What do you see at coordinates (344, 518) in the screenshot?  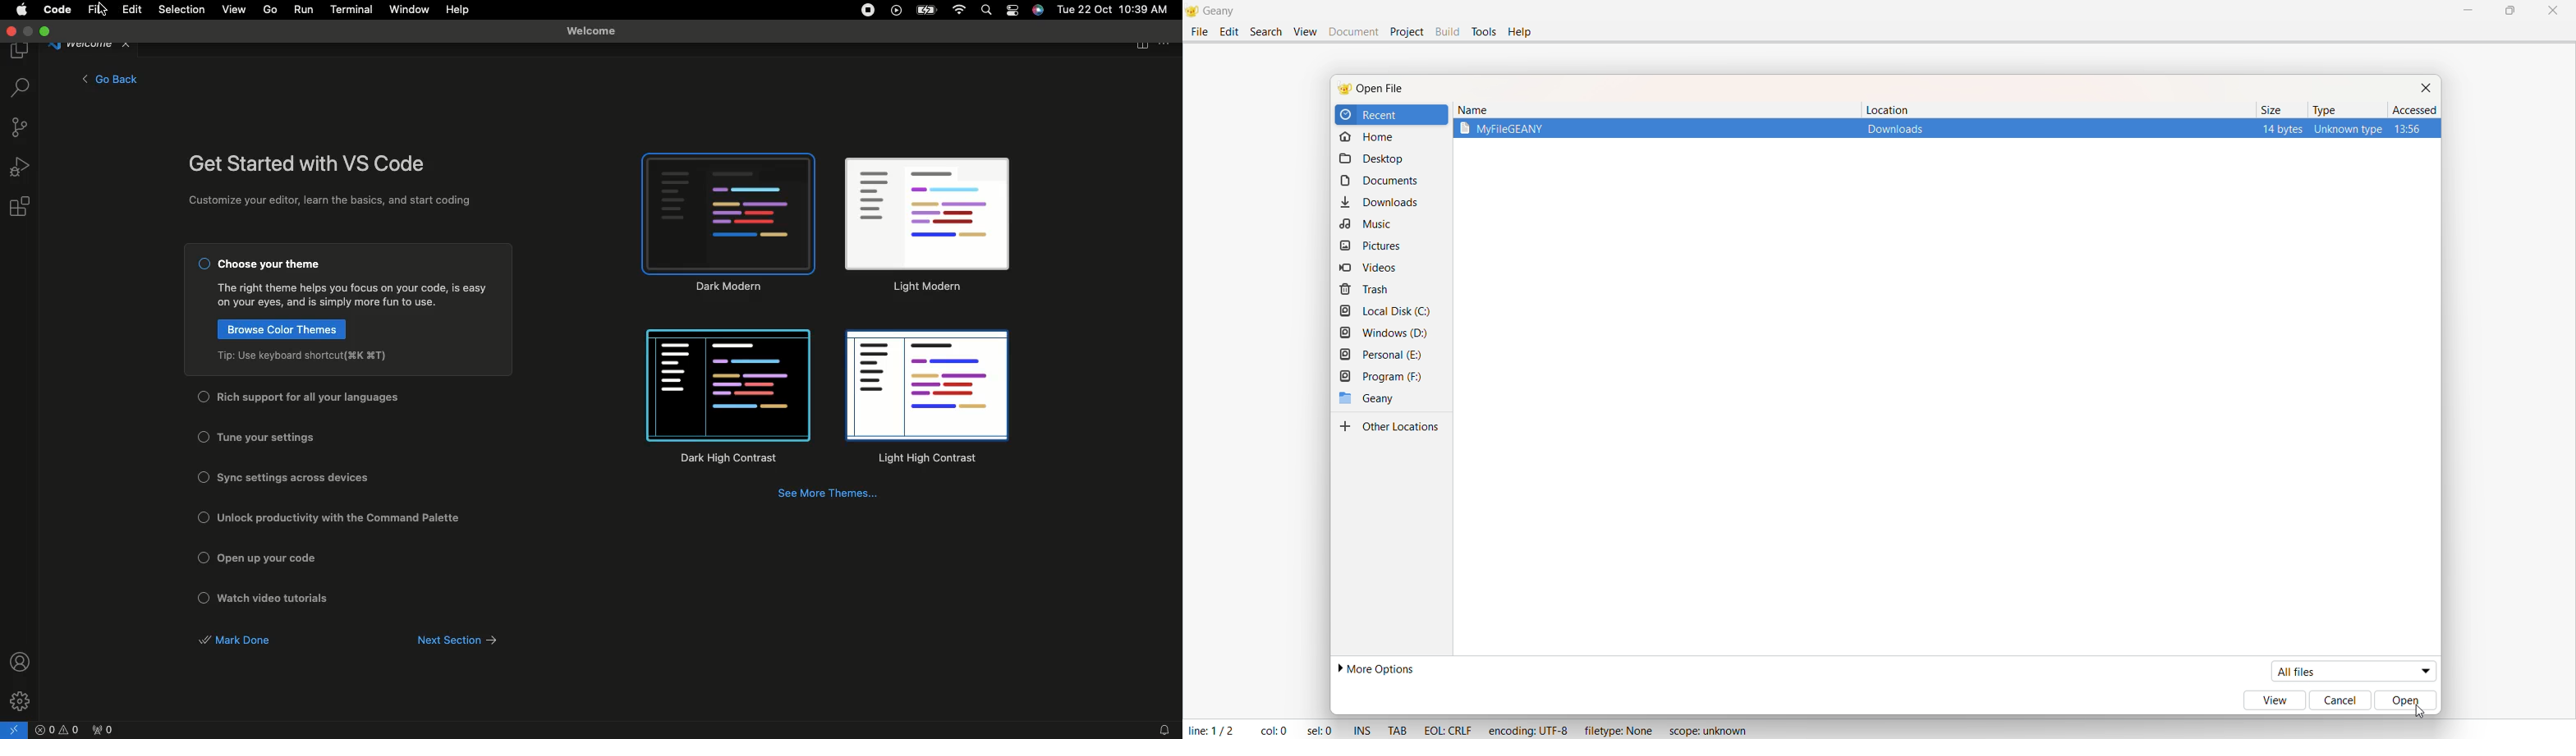 I see `Unlock productivity with the common palette` at bounding box center [344, 518].